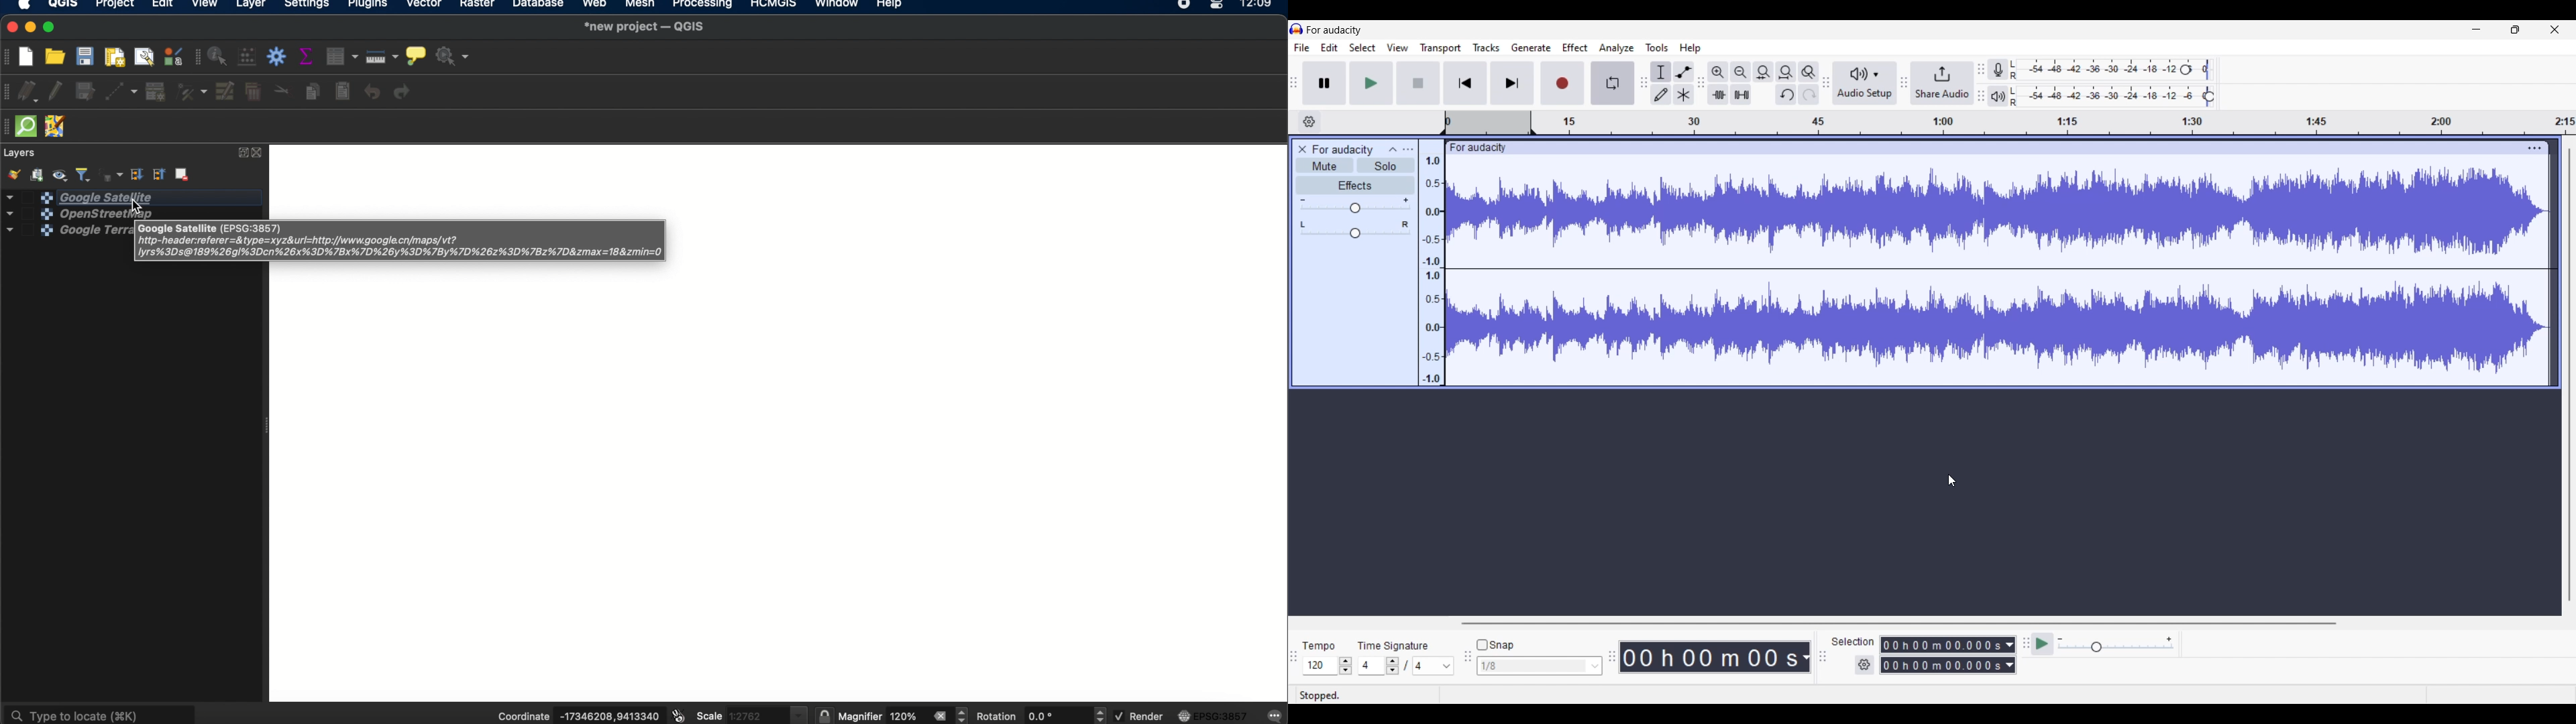 Image resolution: width=2576 pixels, height=728 pixels. What do you see at coordinates (1532, 48) in the screenshot?
I see `Generate menu` at bounding box center [1532, 48].